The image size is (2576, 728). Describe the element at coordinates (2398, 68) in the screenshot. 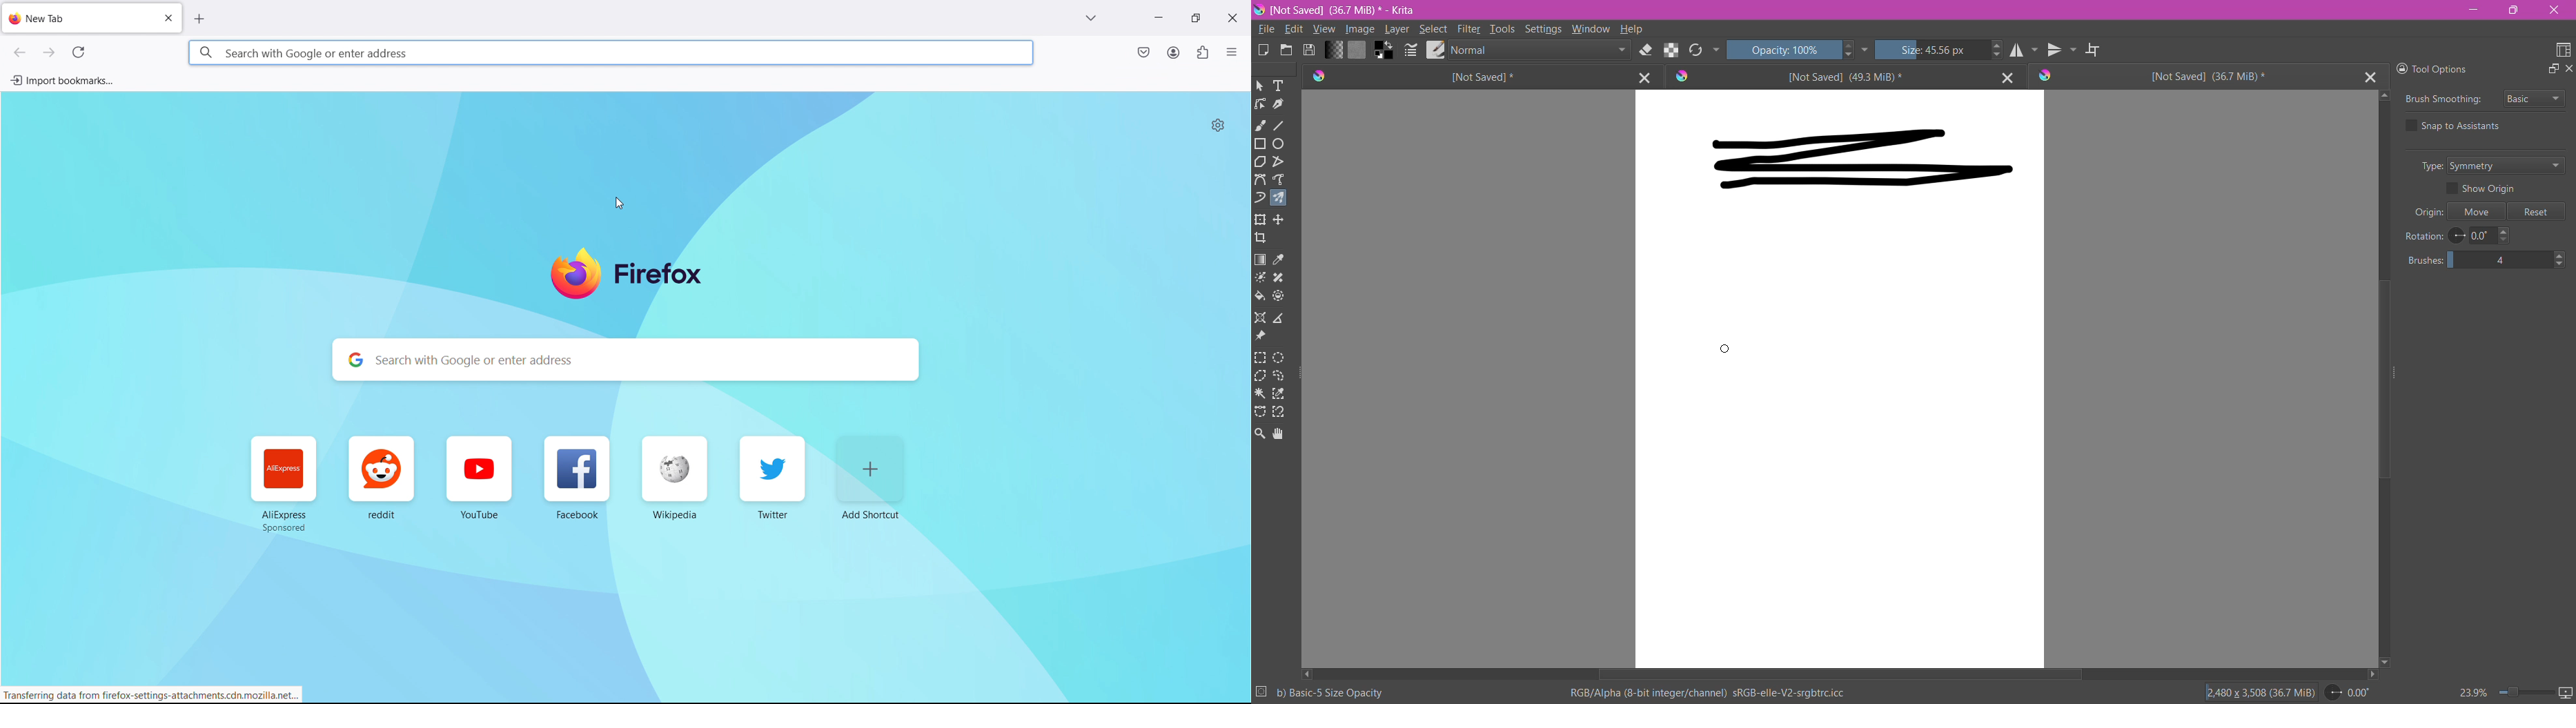

I see `Lock Docker` at that location.